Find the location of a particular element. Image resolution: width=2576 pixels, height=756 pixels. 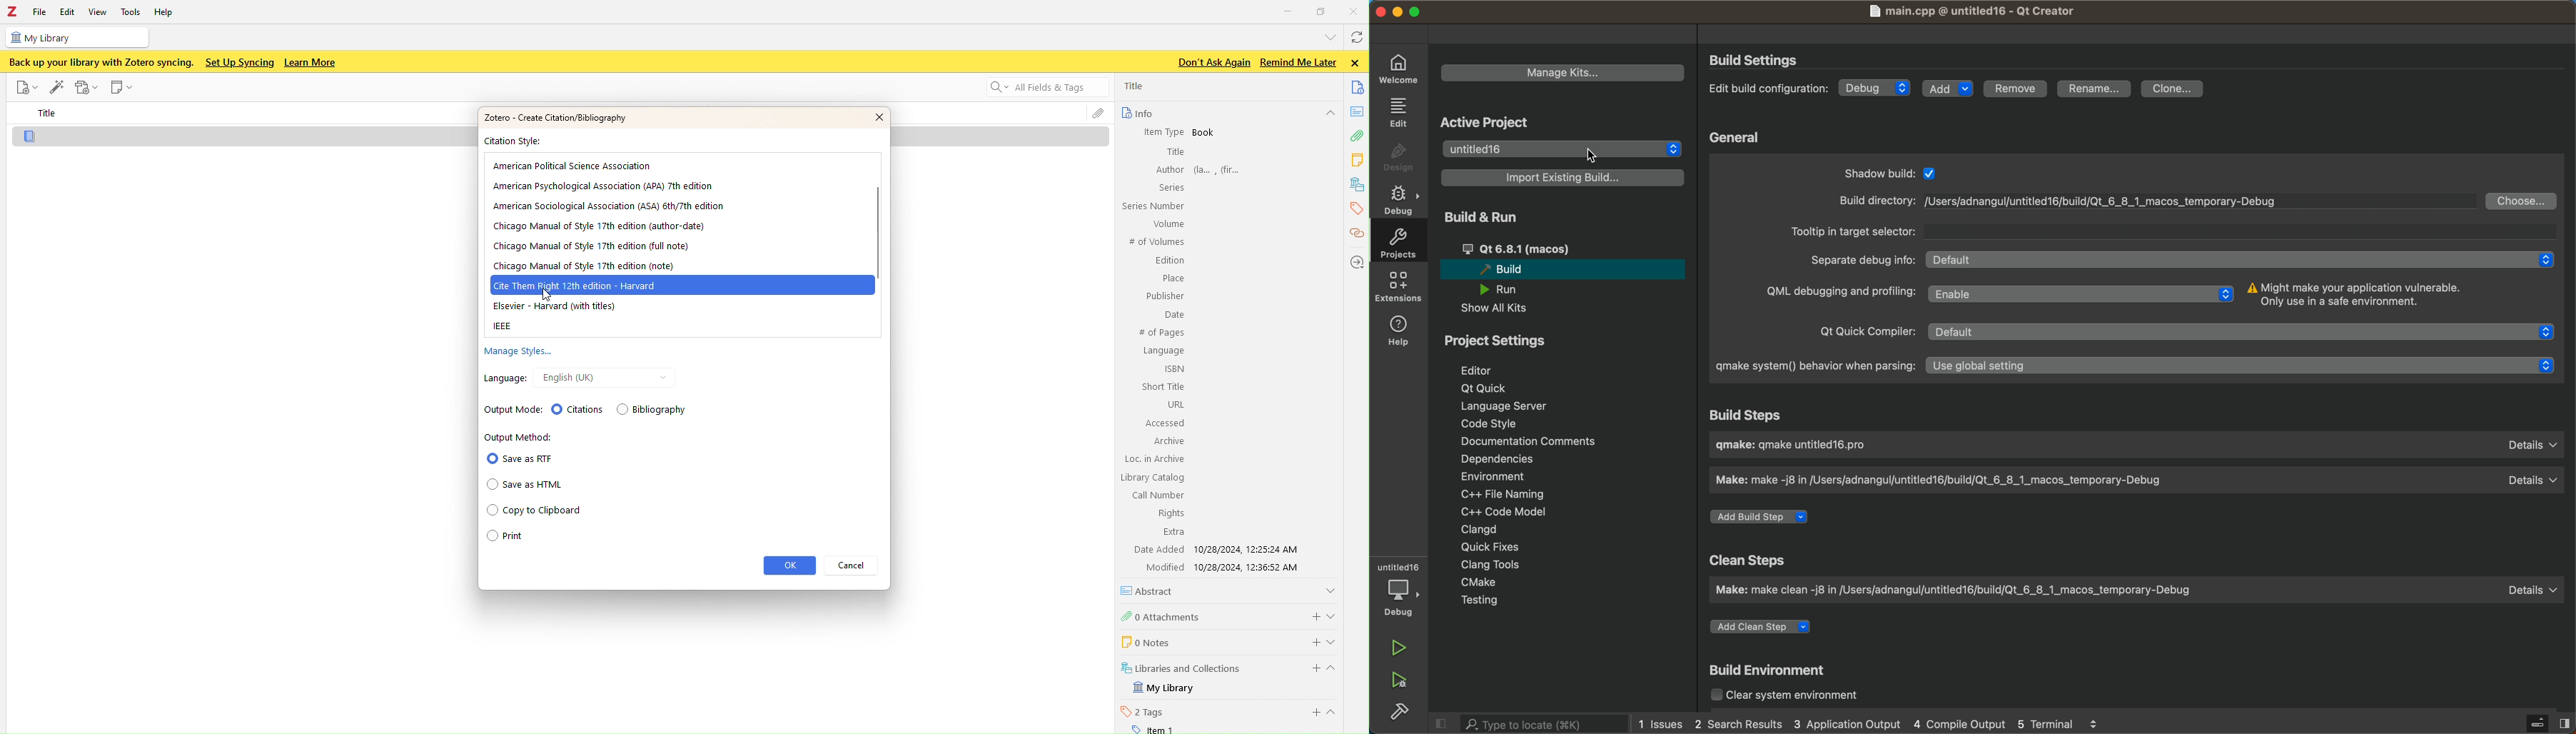

Note is located at coordinates (123, 88).